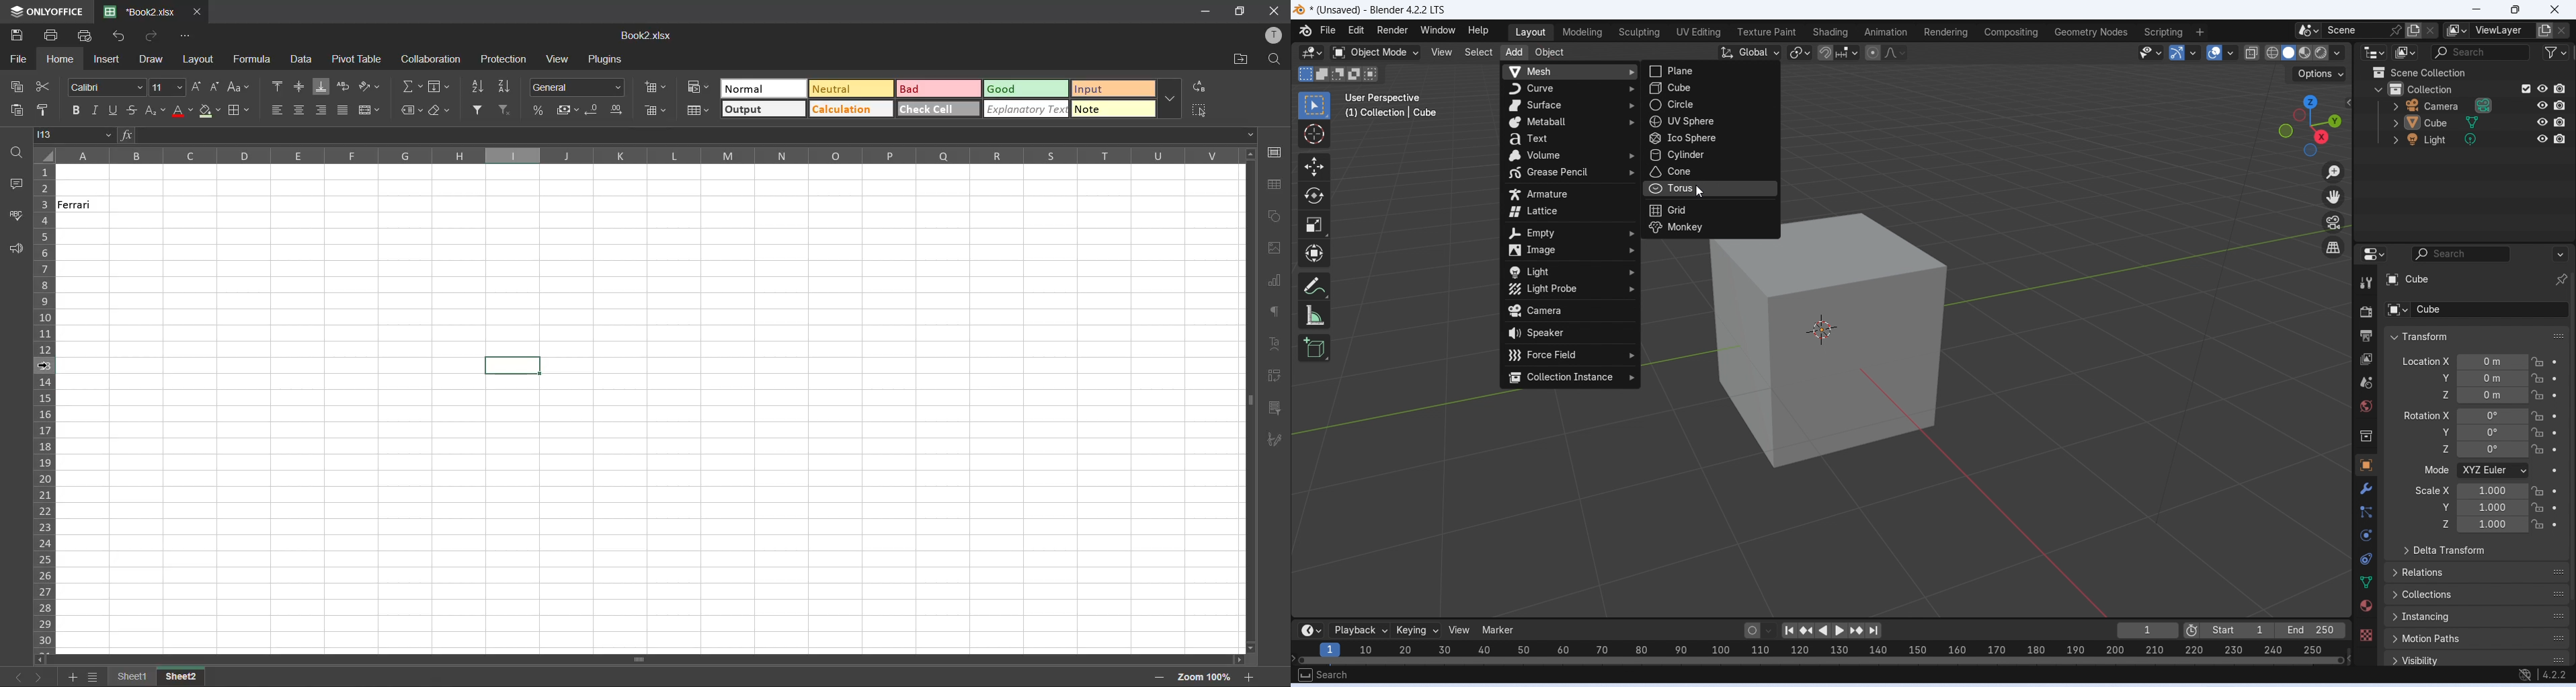 Image resolution: width=2576 pixels, height=700 pixels. Describe the element at coordinates (1111, 88) in the screenshot. I see `input` at that location.